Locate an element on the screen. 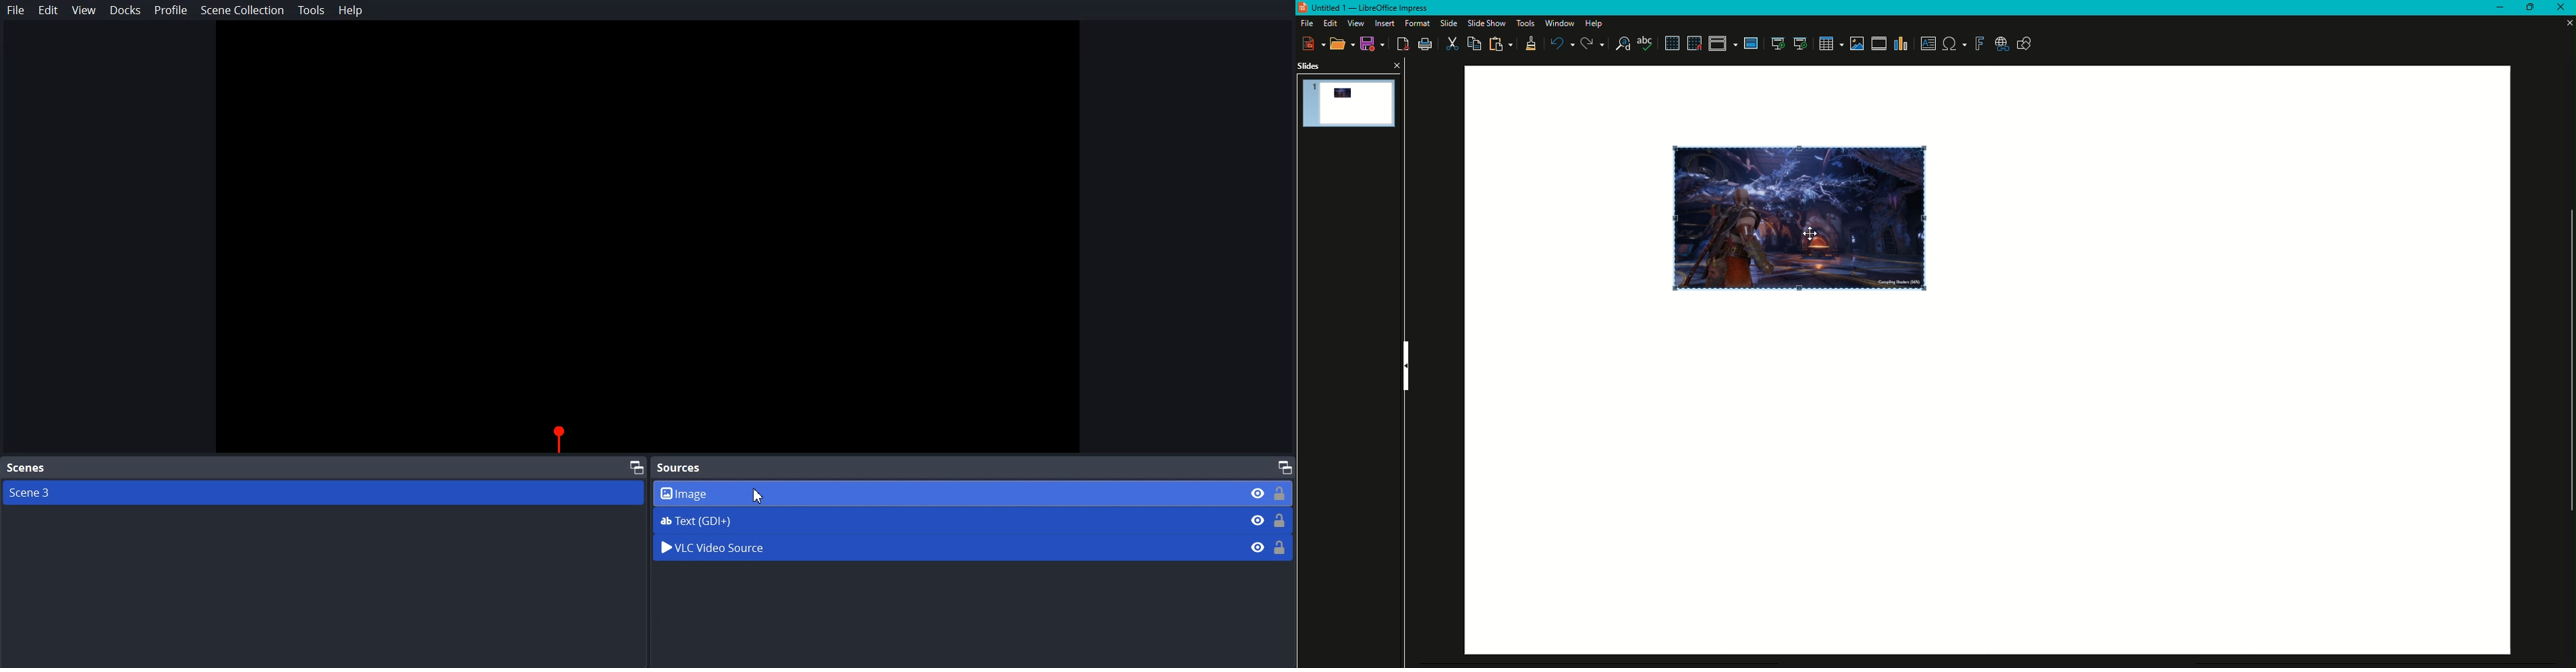  Insert is located at coordinates (1382, 23).